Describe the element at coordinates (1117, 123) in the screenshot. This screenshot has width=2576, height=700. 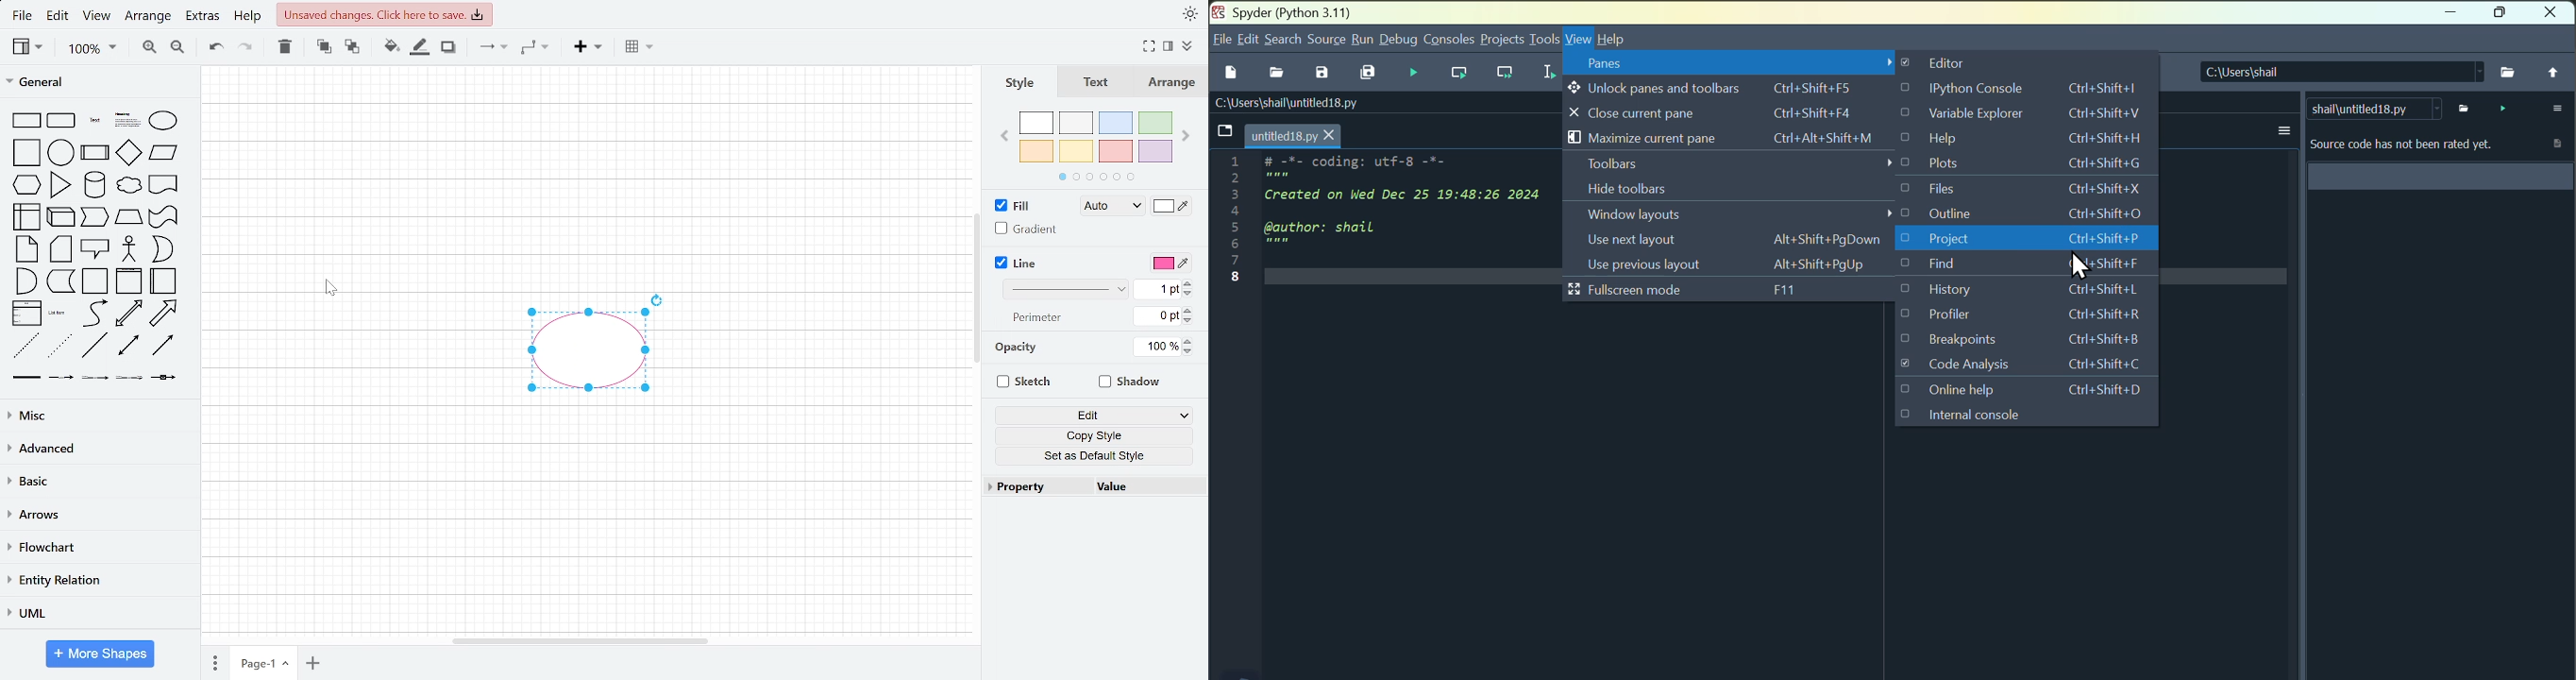
I see `blue` at that location.